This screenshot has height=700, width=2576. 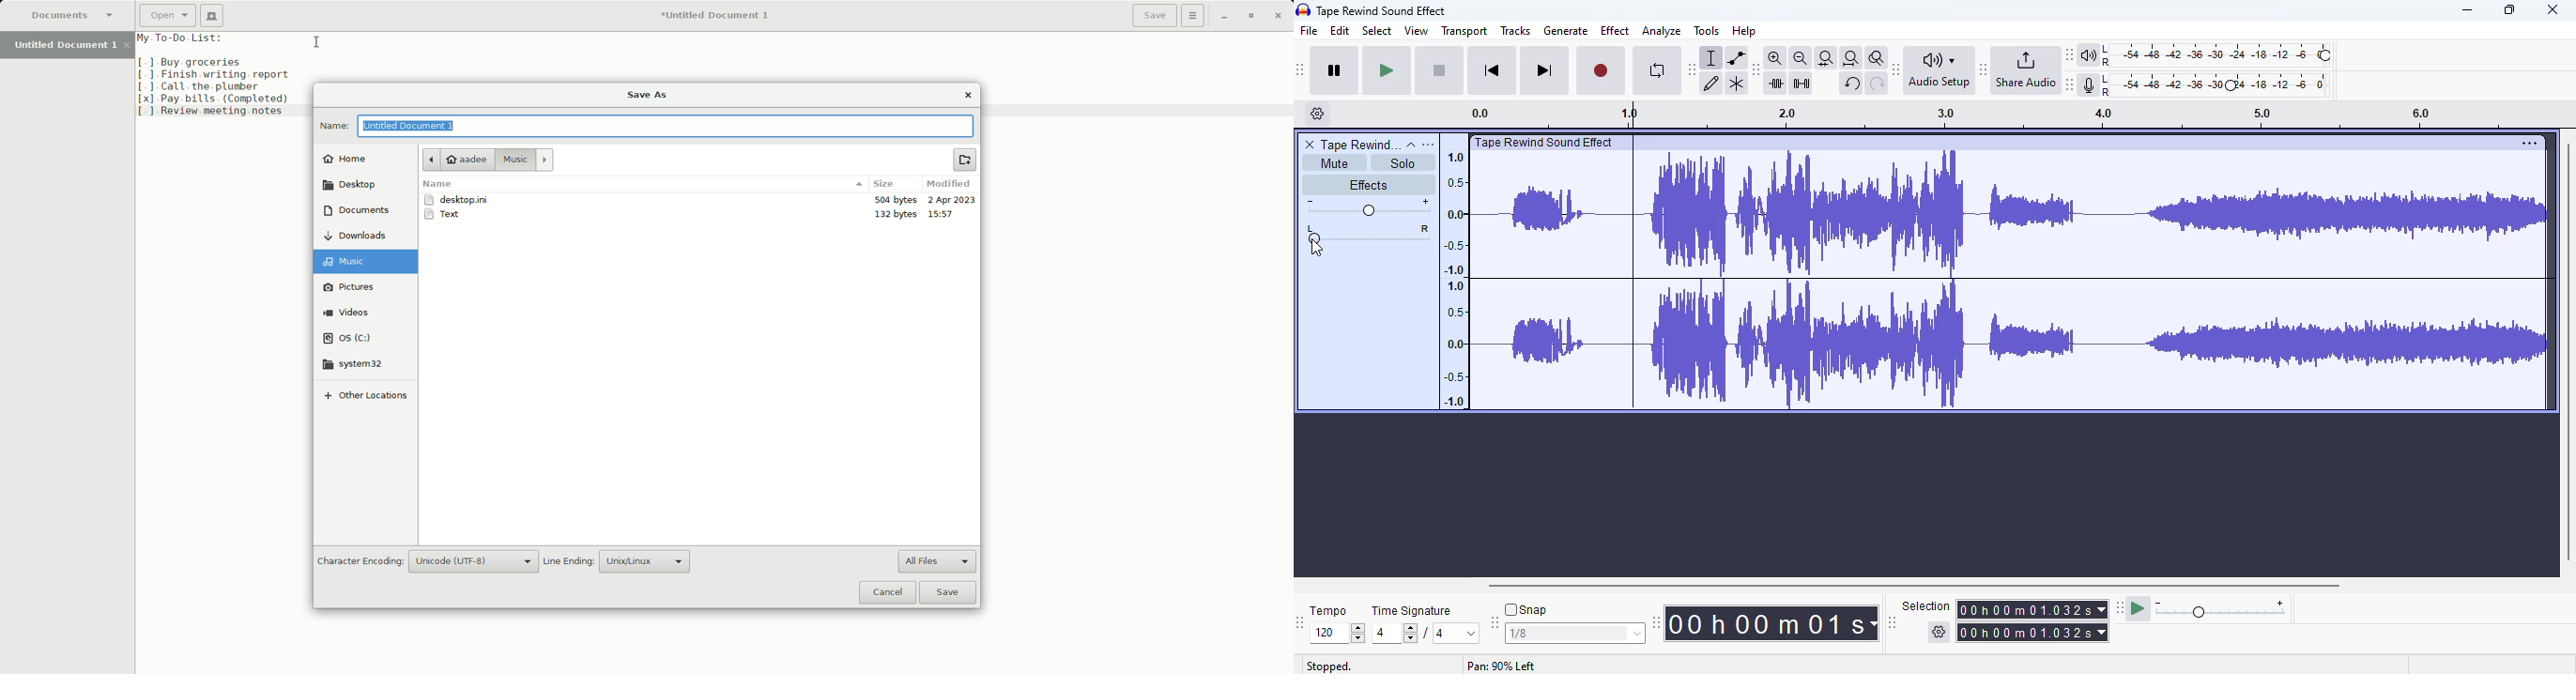 What do you see at coordinates (1662, 31) in the screenshot?
I see `analyze` at bounding box center [1662, 31].